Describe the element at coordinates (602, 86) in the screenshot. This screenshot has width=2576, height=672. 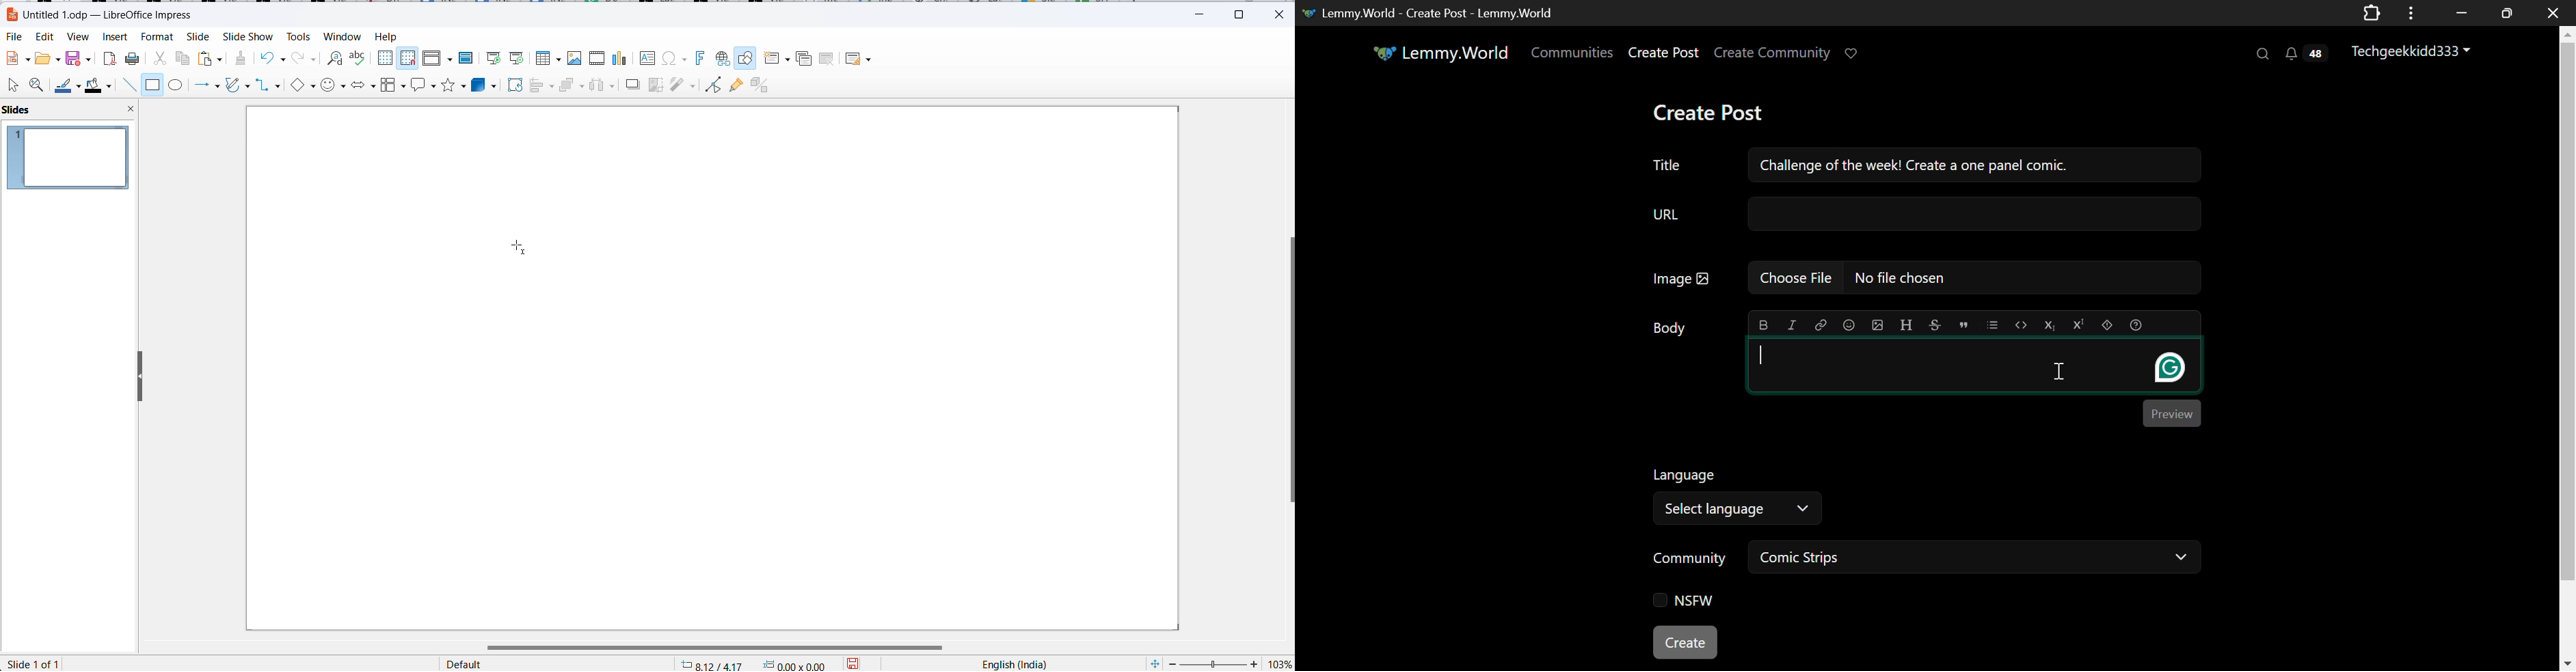
I see `distribute objects` at that location.